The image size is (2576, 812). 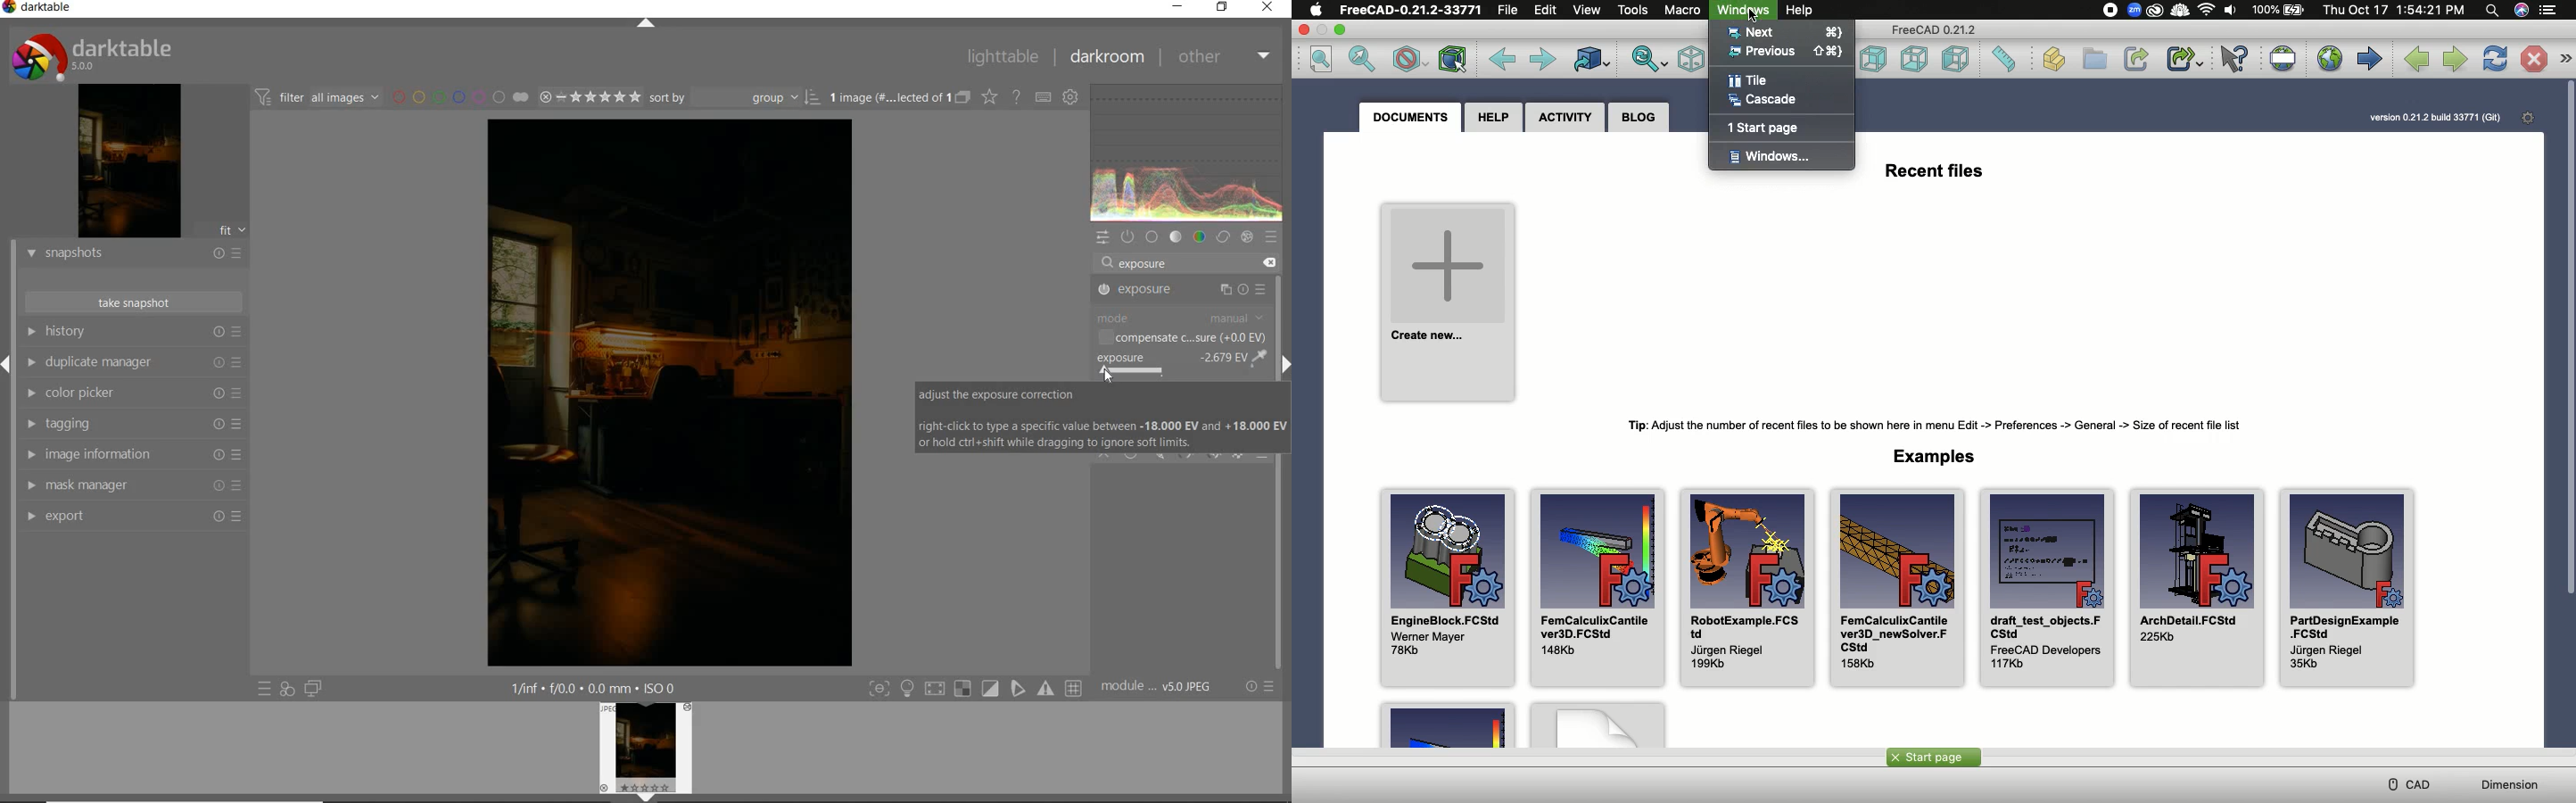 What do you see at coordinates (2006, 61) in the screenshot?
I see `Measure distance` at bounding box center [2006, 61].